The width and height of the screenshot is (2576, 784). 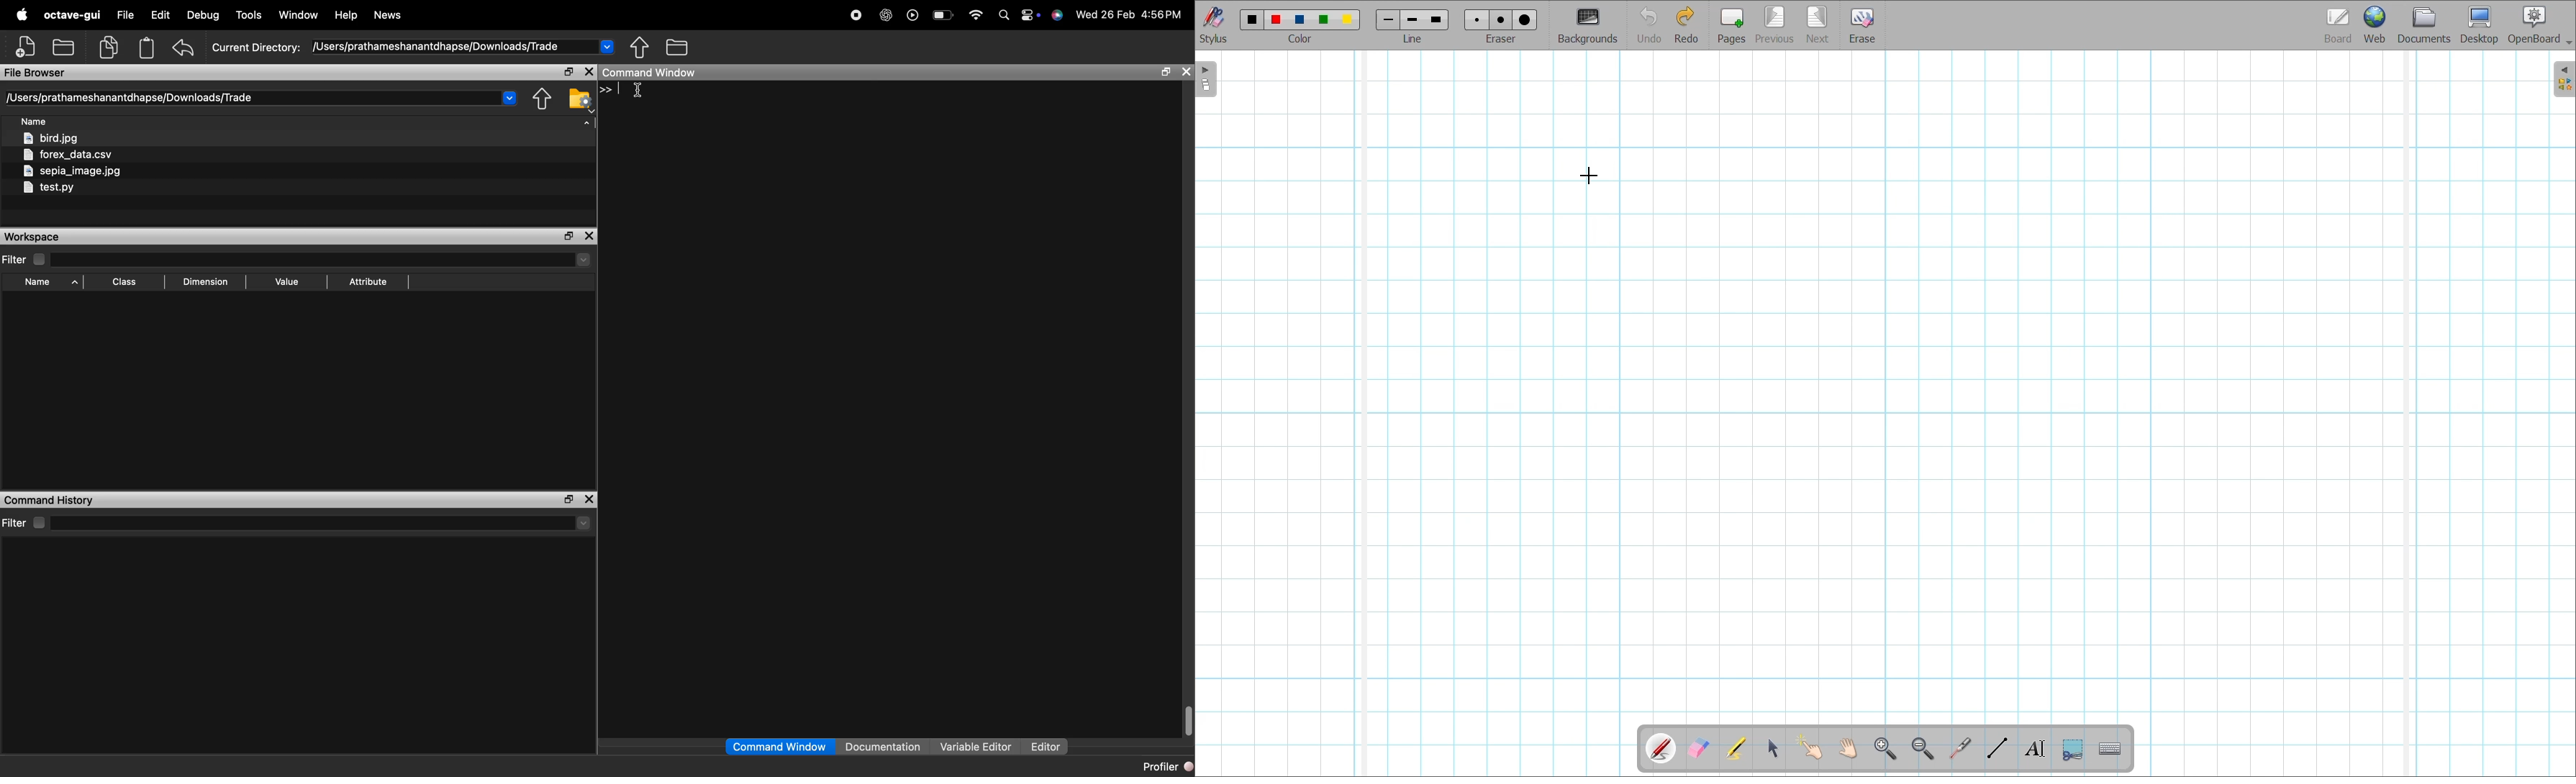 I want to click on scrollbar, so click(x=1187, y=723).